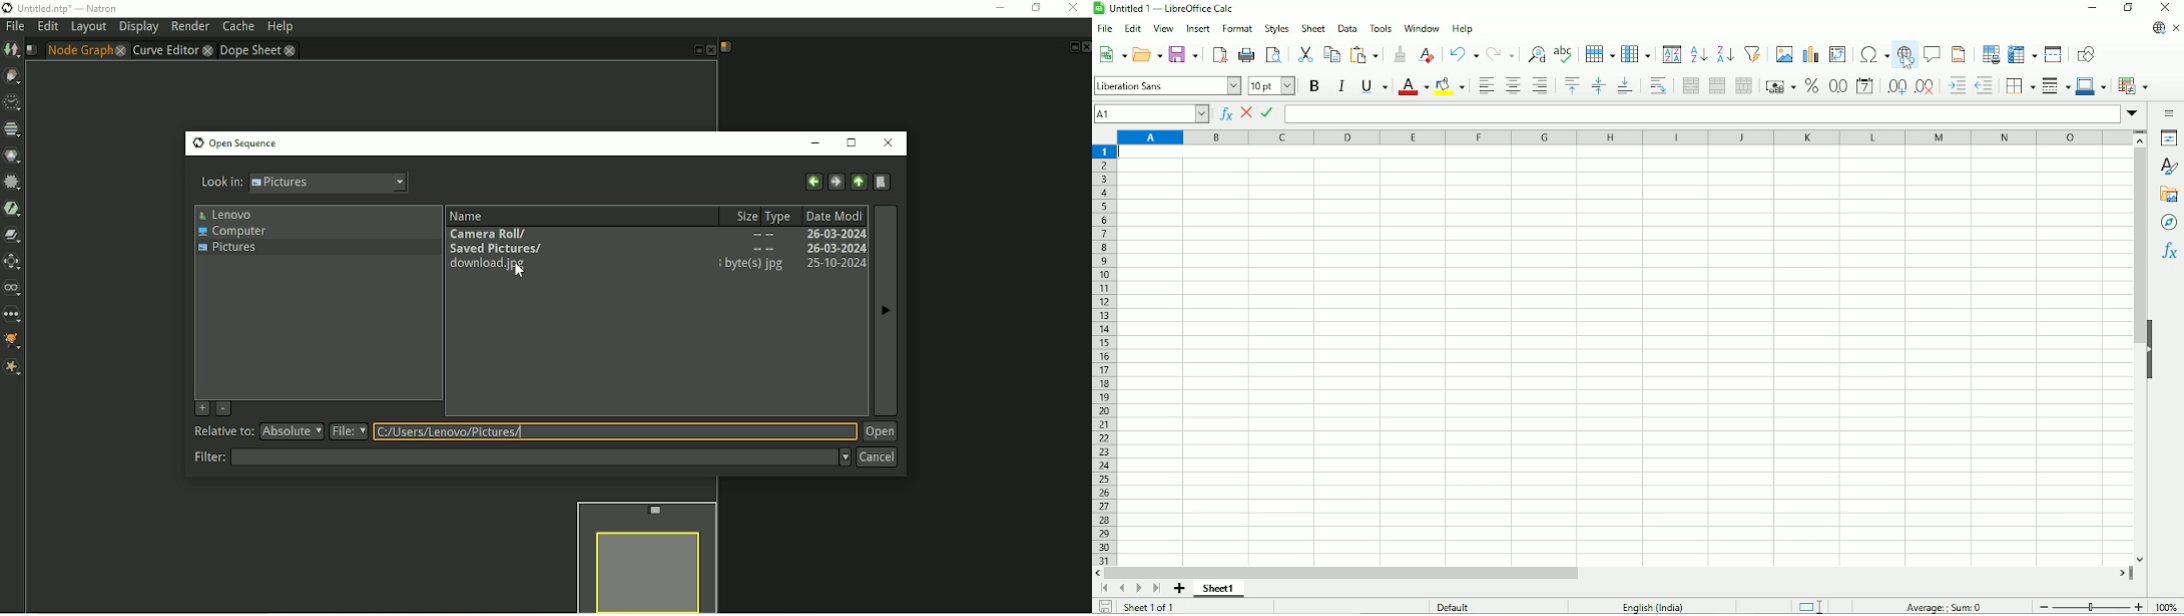  I want to click on Pictures, so click(227, 250).